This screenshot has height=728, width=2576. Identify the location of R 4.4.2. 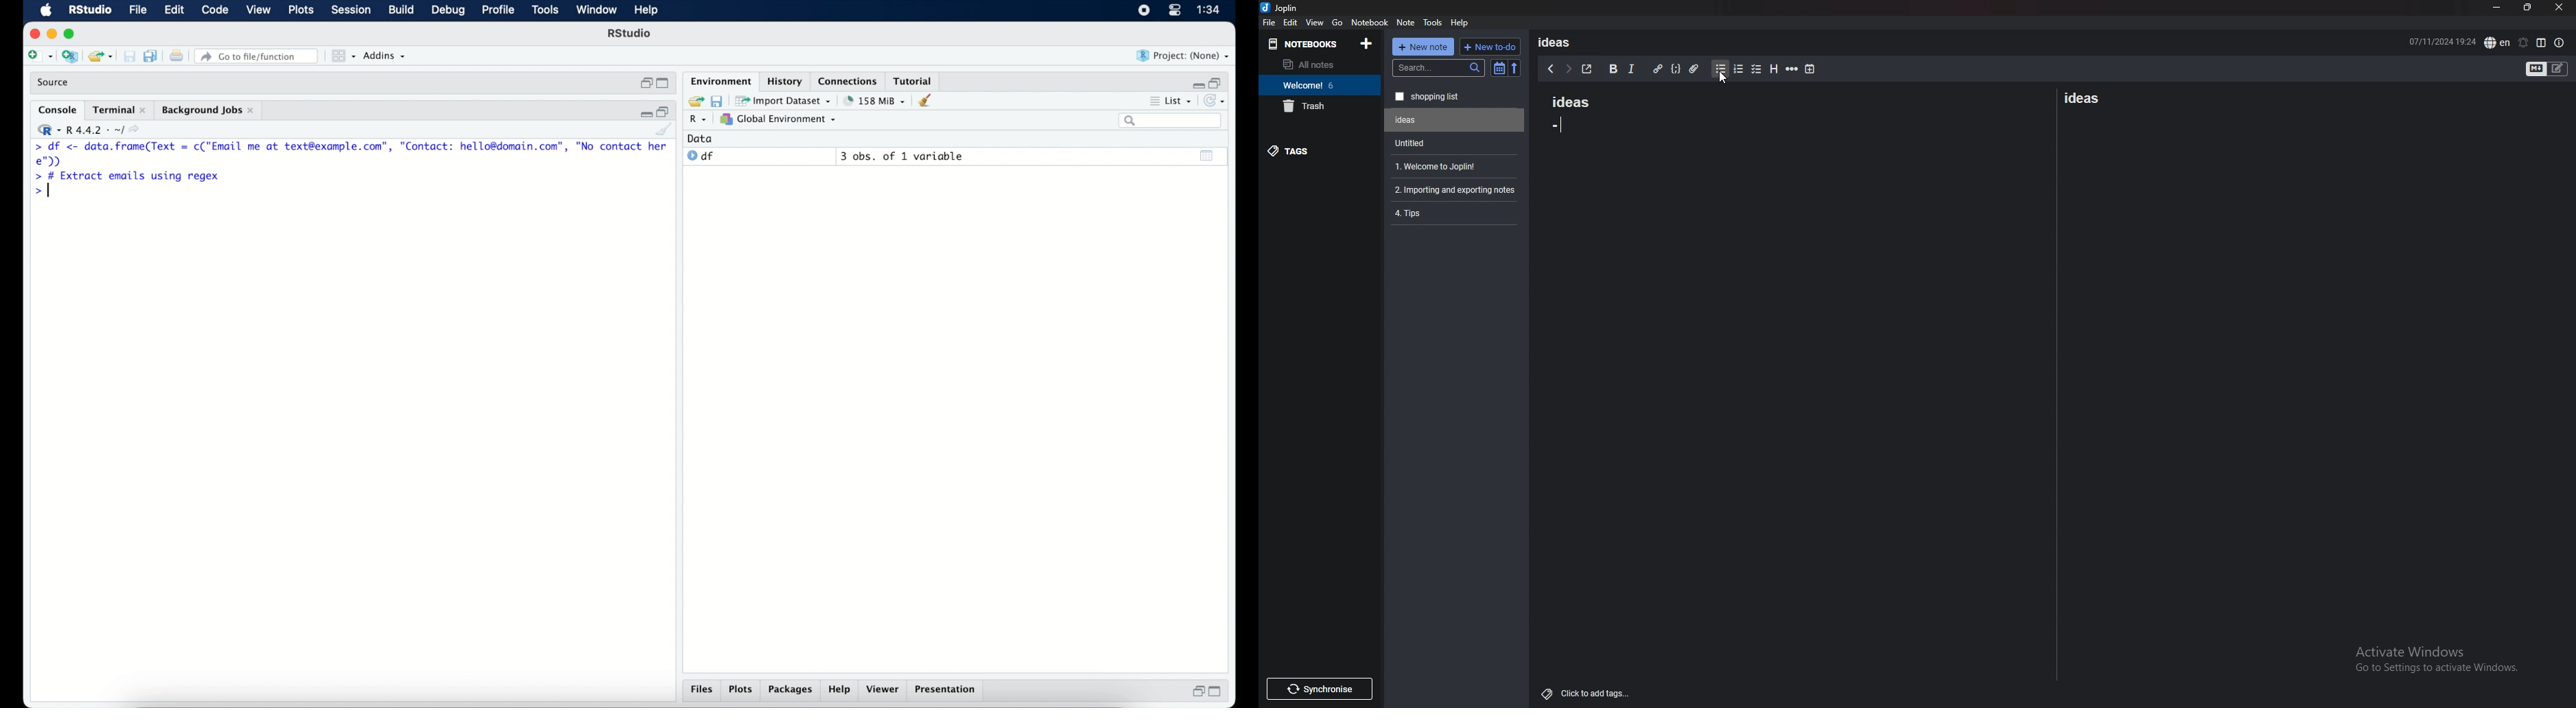
(91, 130).